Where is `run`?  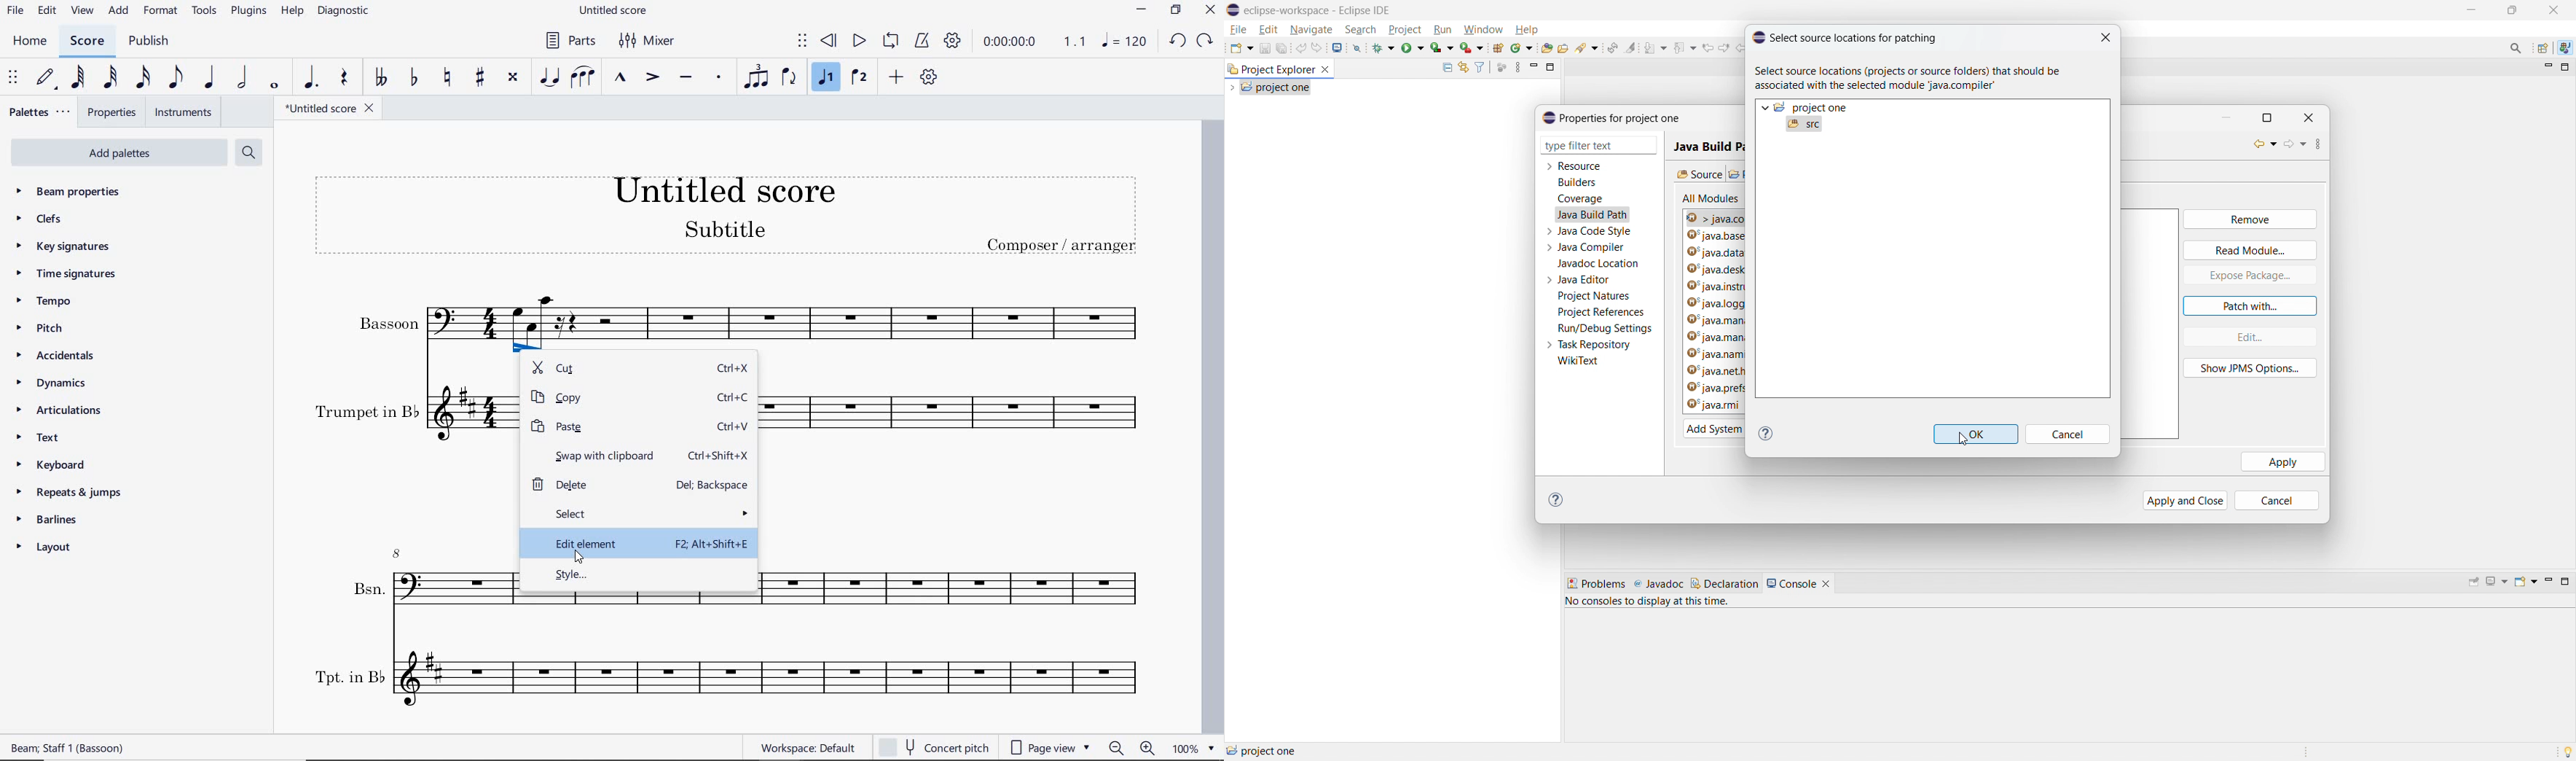
run is located at coordinates (1413, 47).